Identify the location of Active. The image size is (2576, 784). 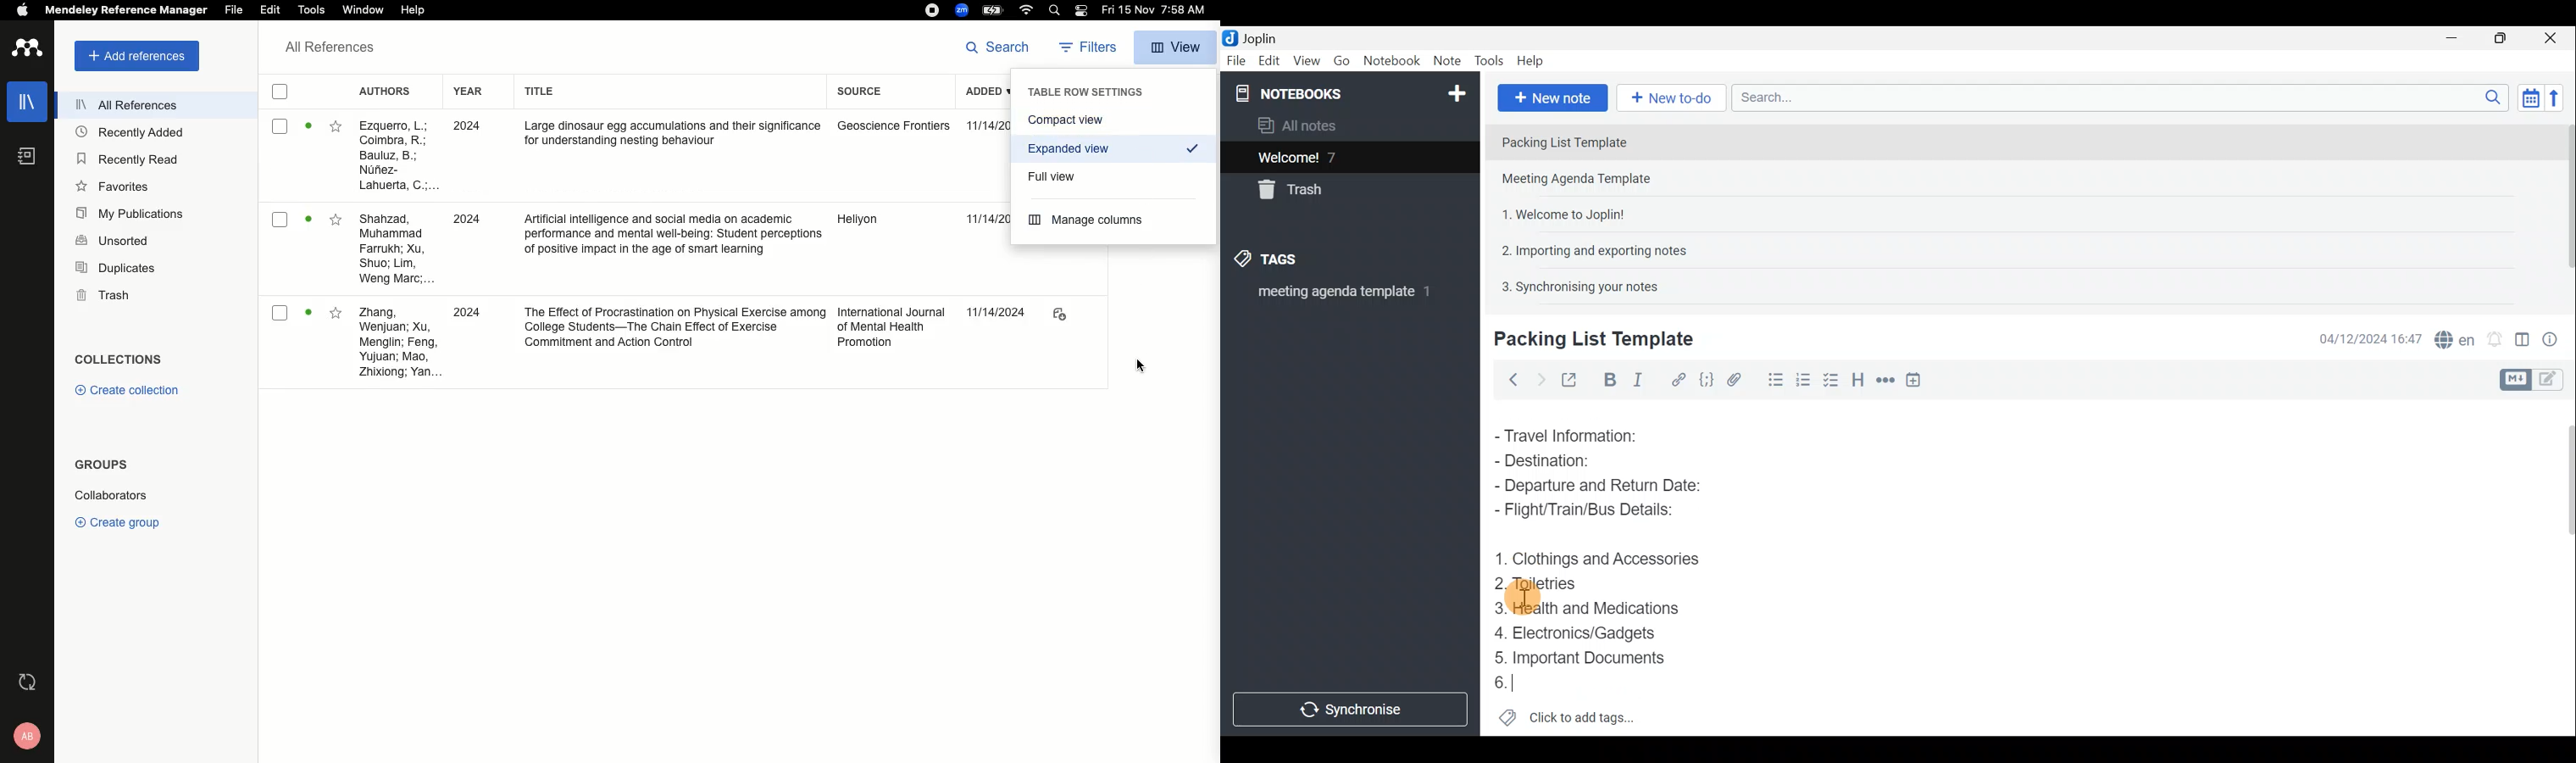
(310, 311).